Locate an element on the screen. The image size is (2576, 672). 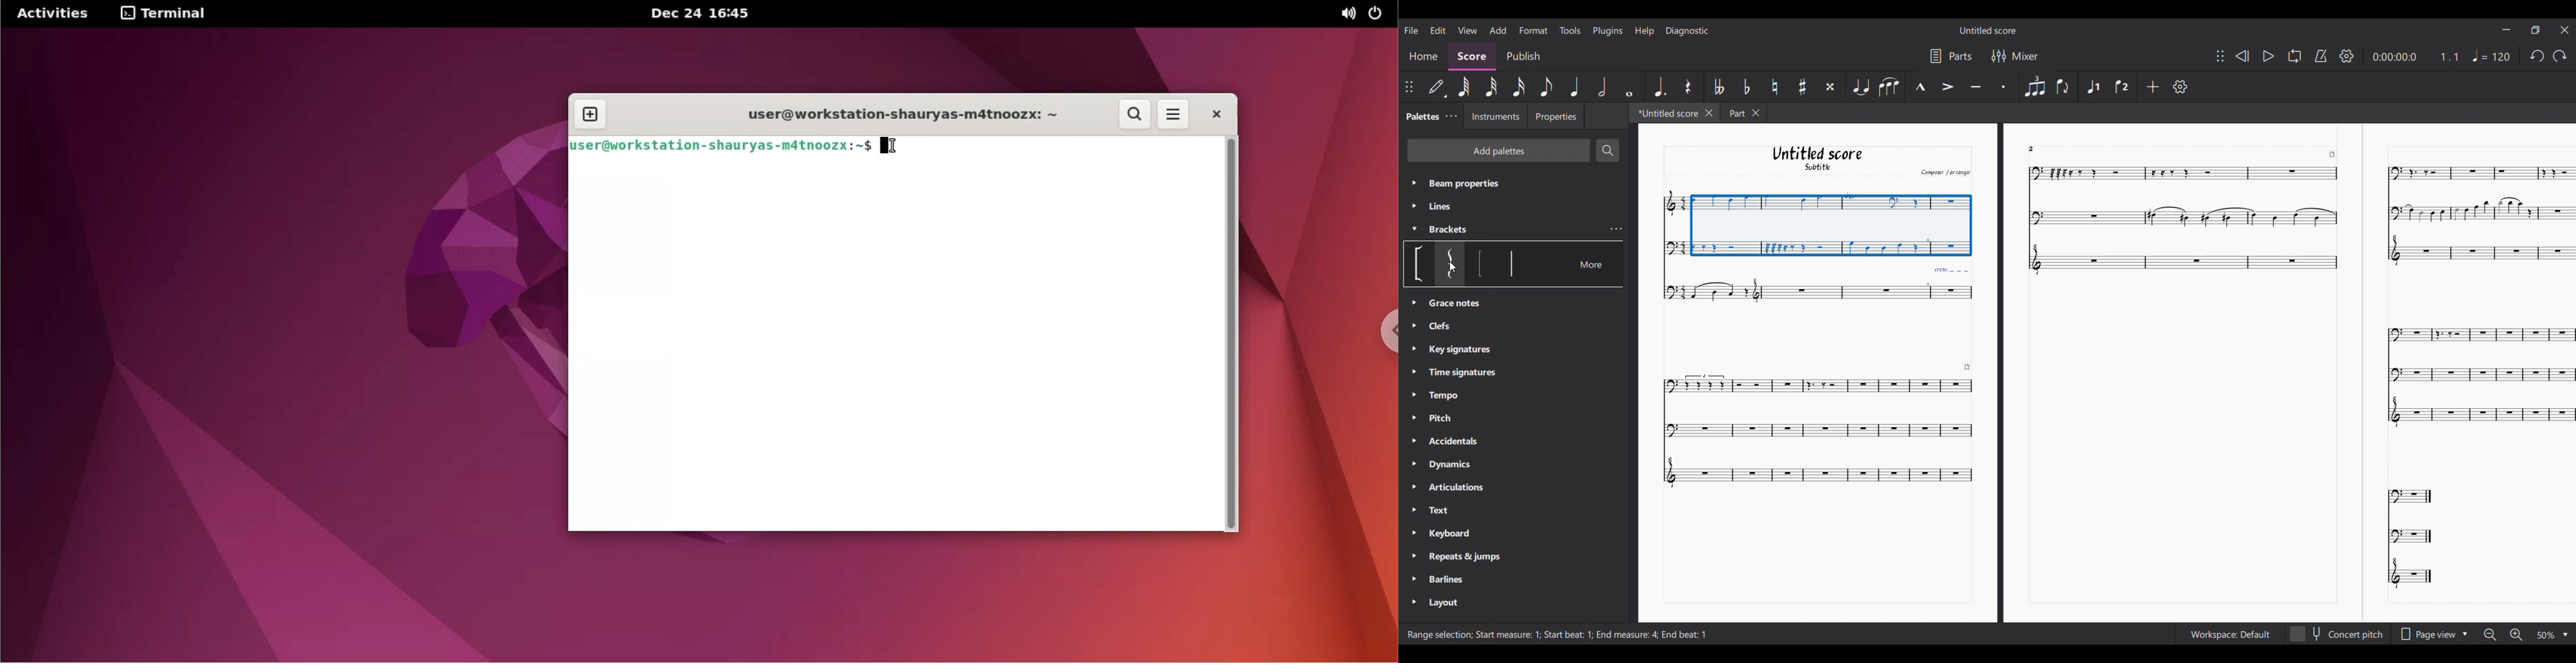
Option under bracket section is located at coordinates (1511, 263).